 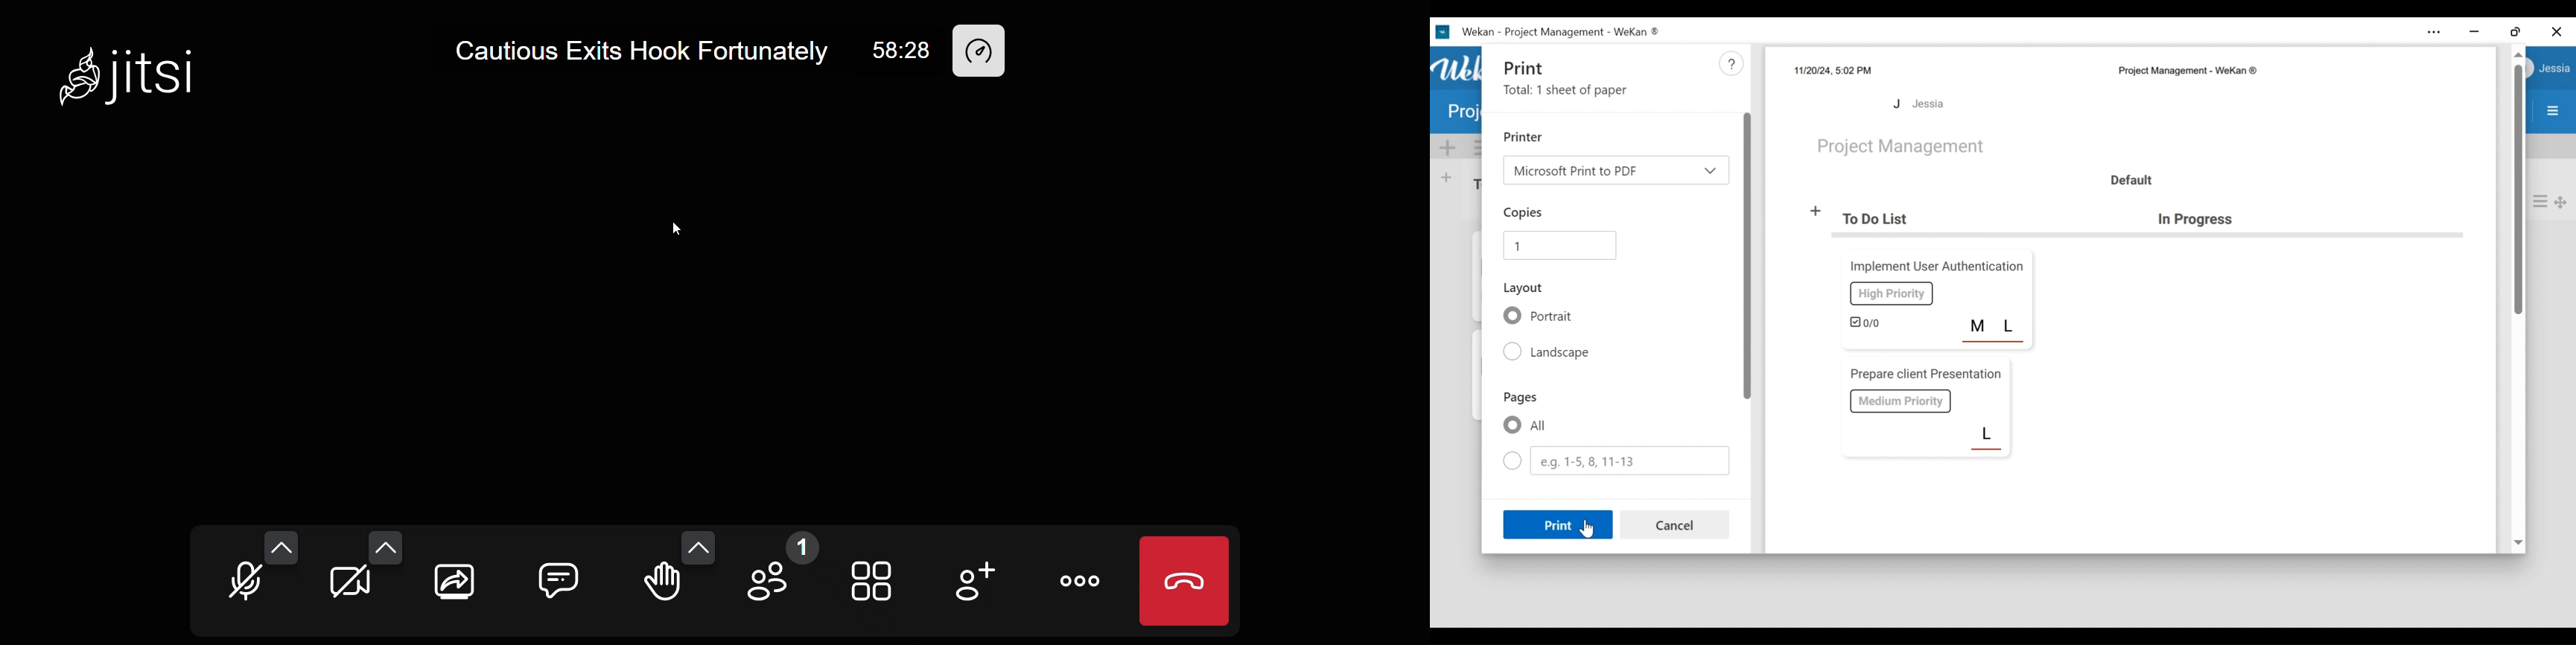 What do you see at coordinates (1448, 176) in the screenshot?
I see `Add card to the list` at bounding box center [1448, 176].